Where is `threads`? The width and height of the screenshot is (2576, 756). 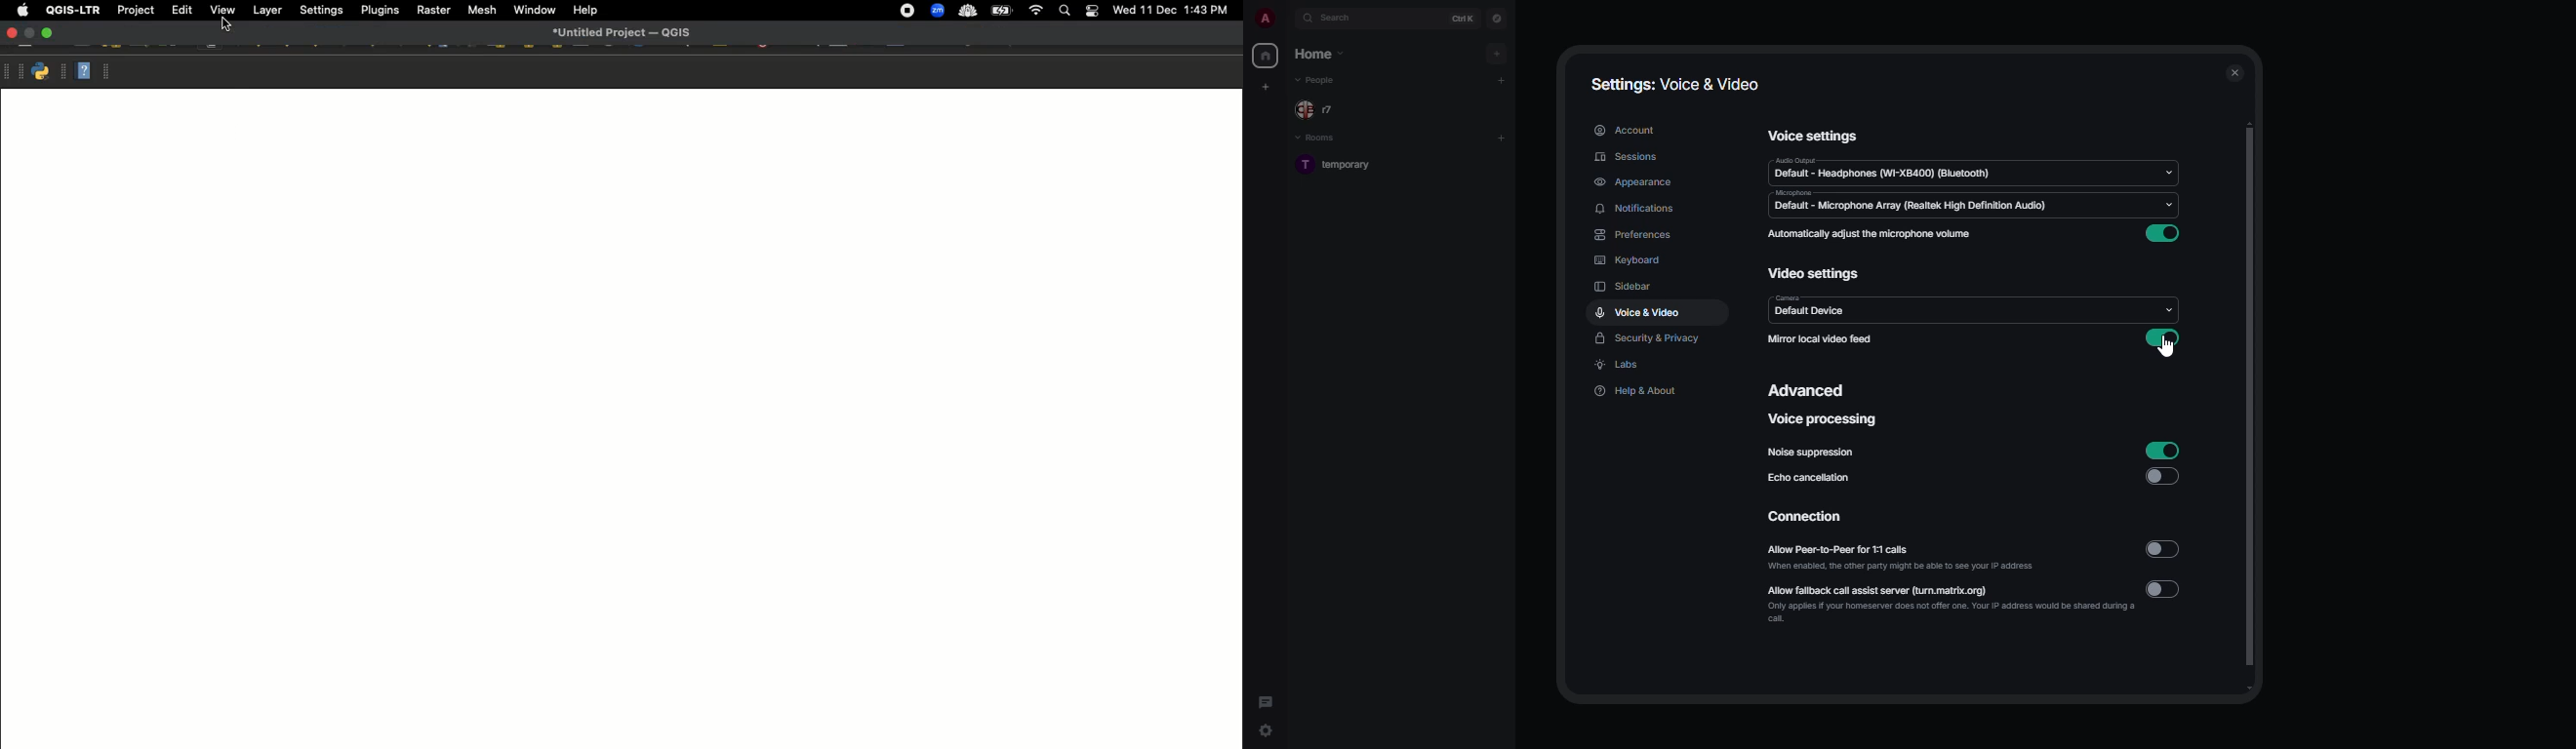 threads is located at coordinates (1265, 698).